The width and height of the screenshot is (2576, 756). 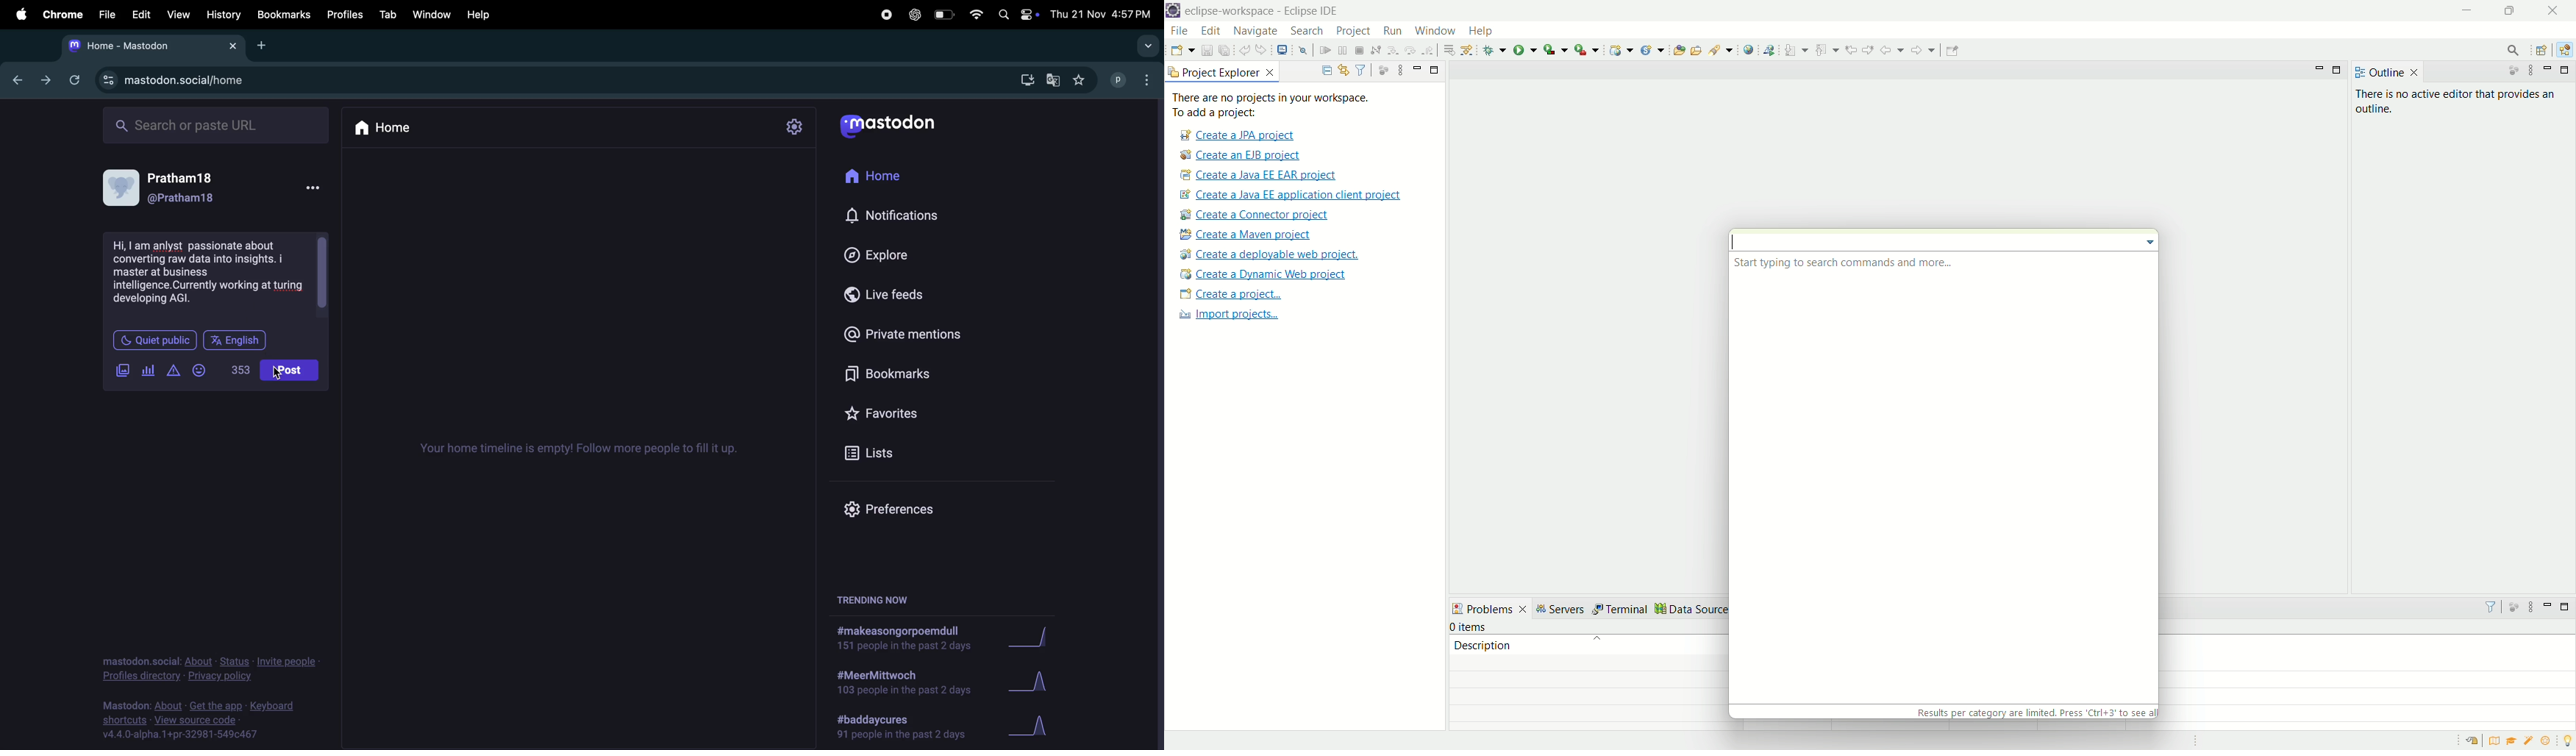 What do you see at coordinates (1114, 79) in the screenshot?
I see `profile` at bounding box center [1114, 79].